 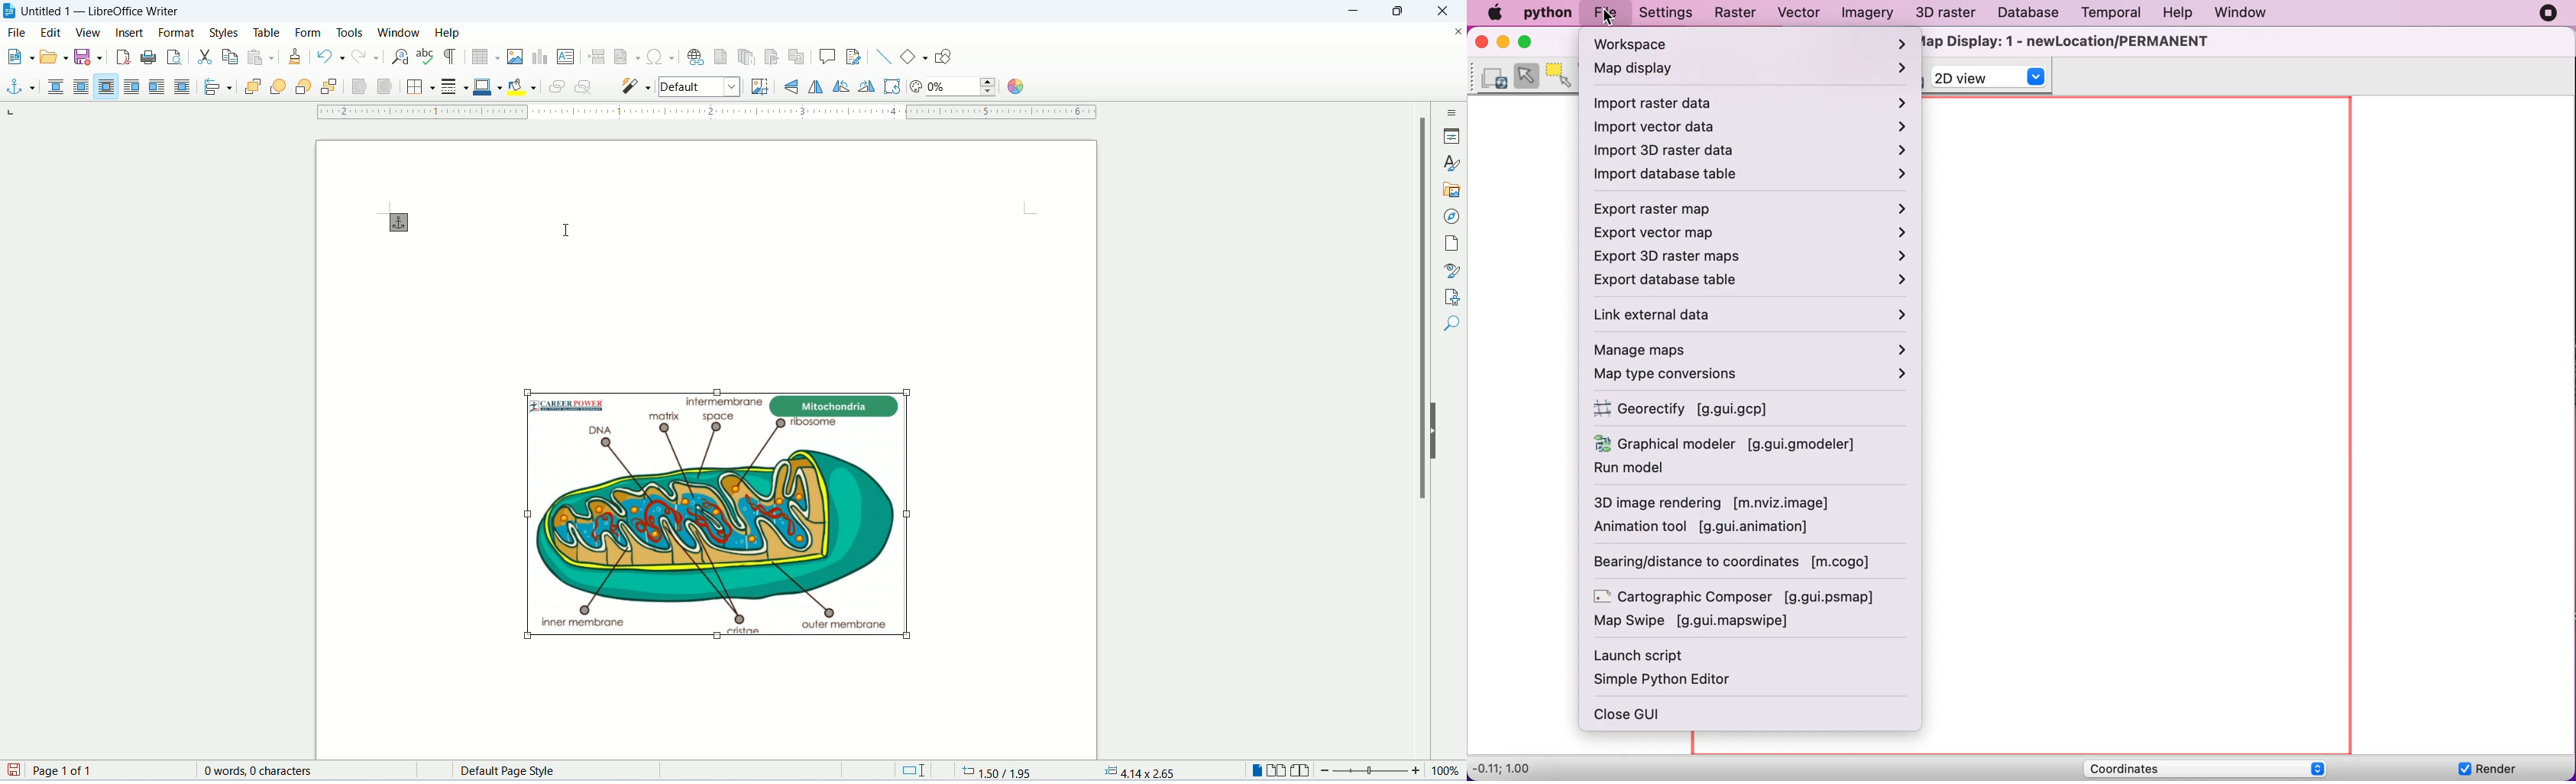 I want to click on page 1 of 1, so click(x=107, y=770).